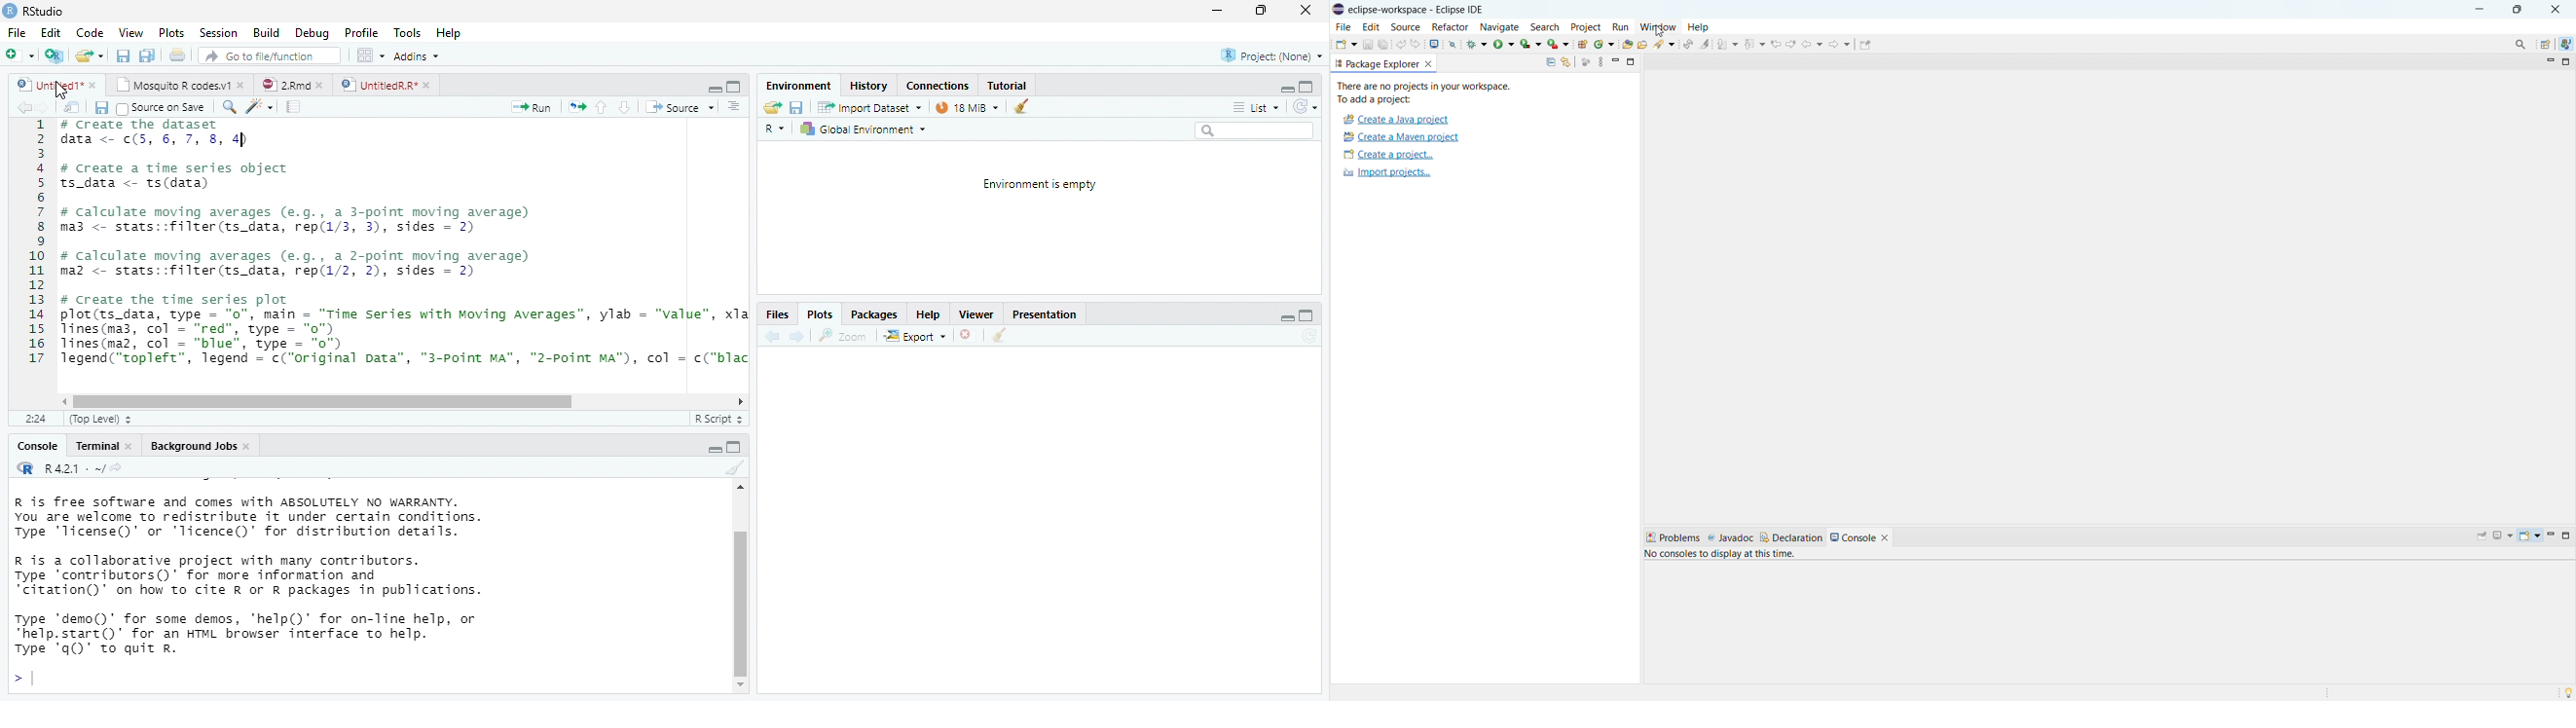 Image resolution: width=2576 pixels, height=728 pixels. I want to click on scrollbar right, so click(738, 402).